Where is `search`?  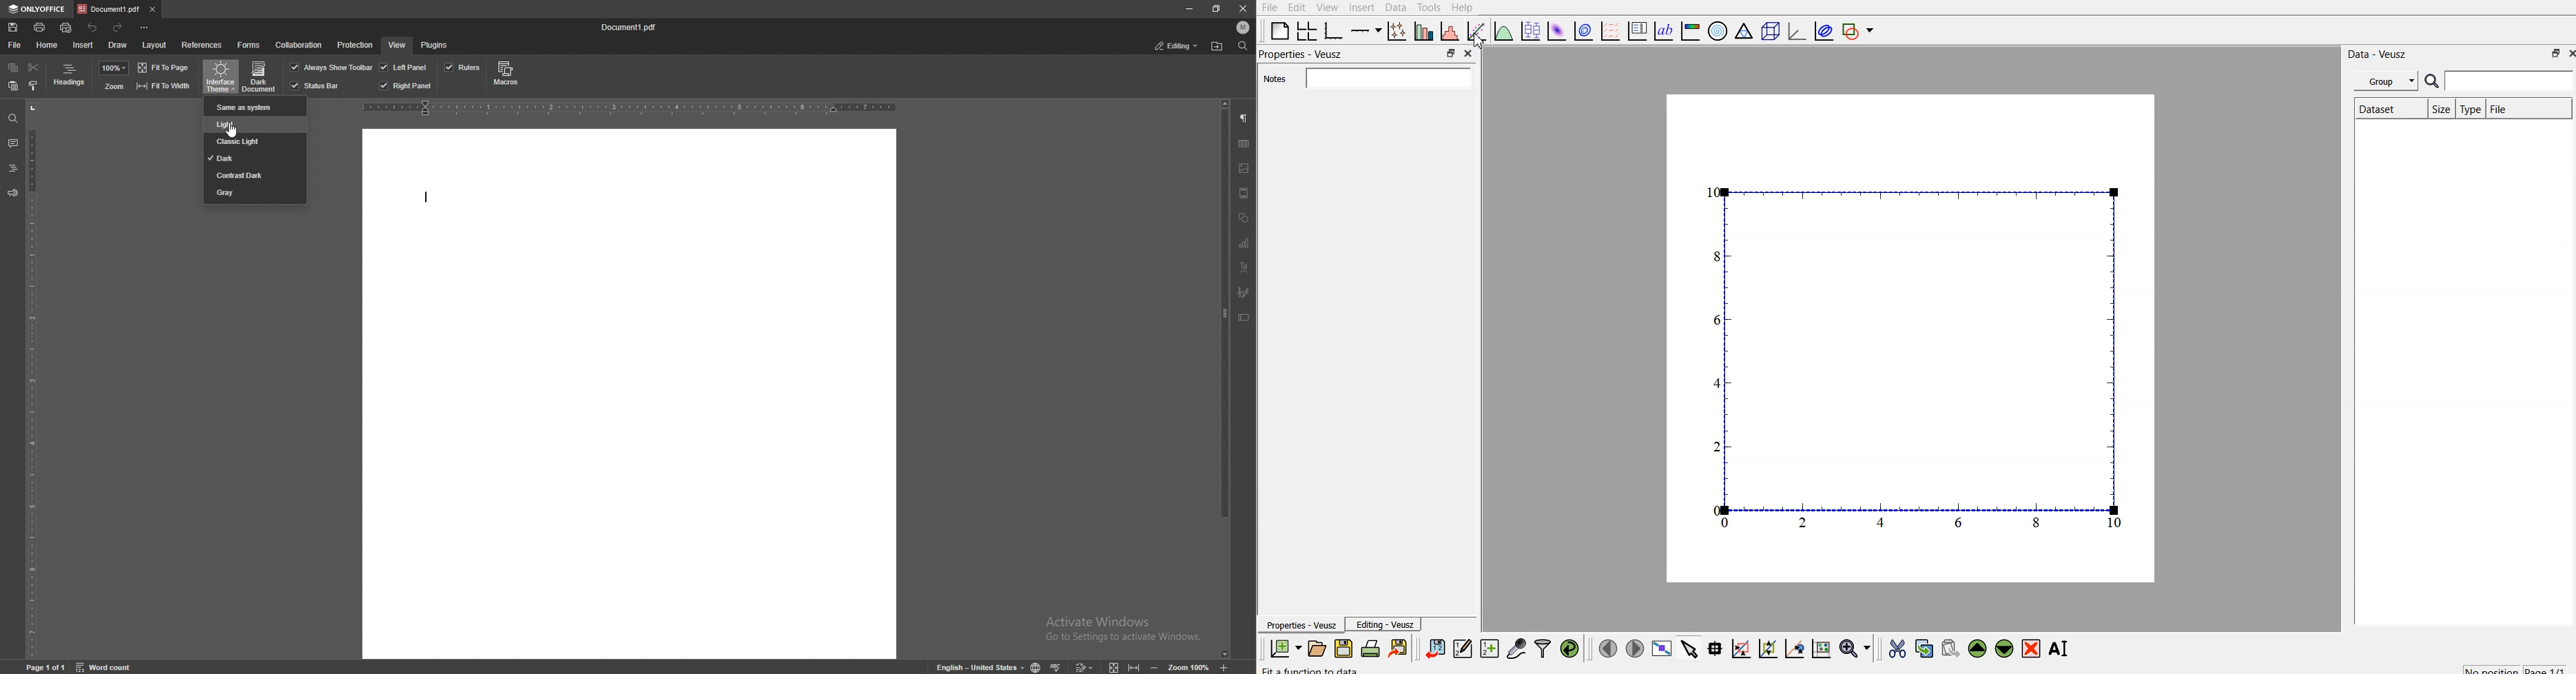
search is located at coordinates (2432, 82).